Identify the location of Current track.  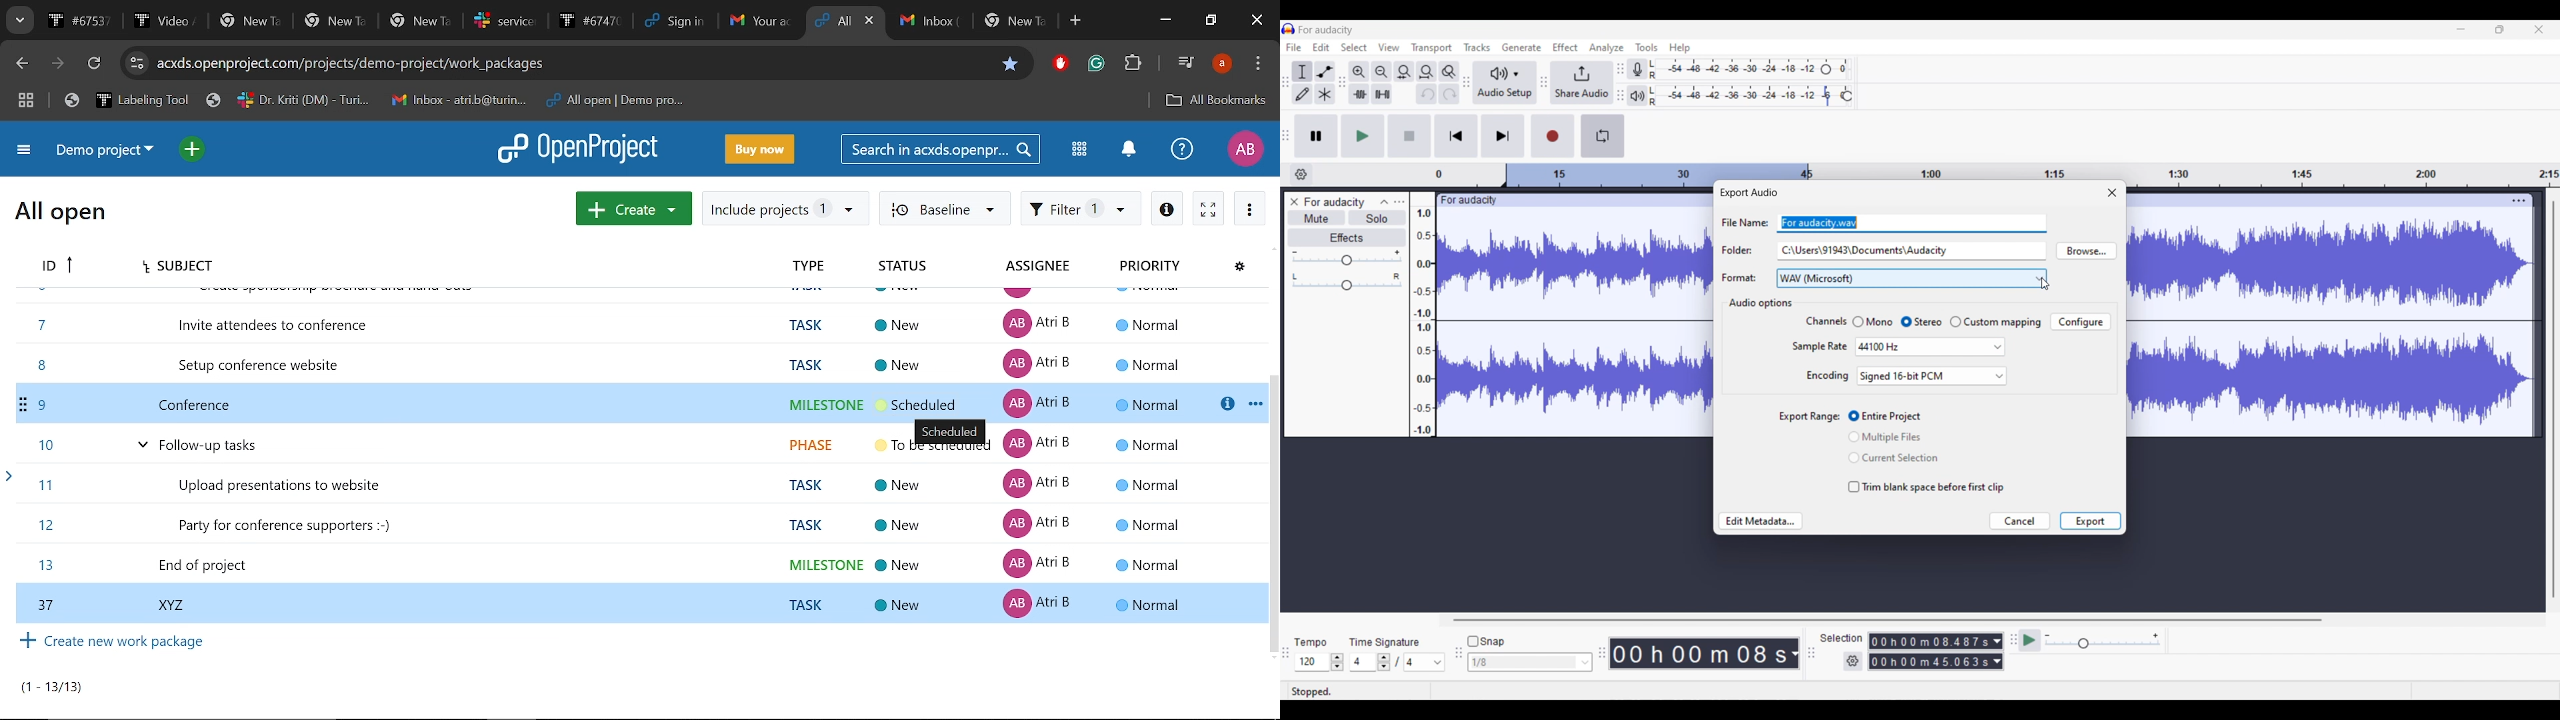
(2319, 315).